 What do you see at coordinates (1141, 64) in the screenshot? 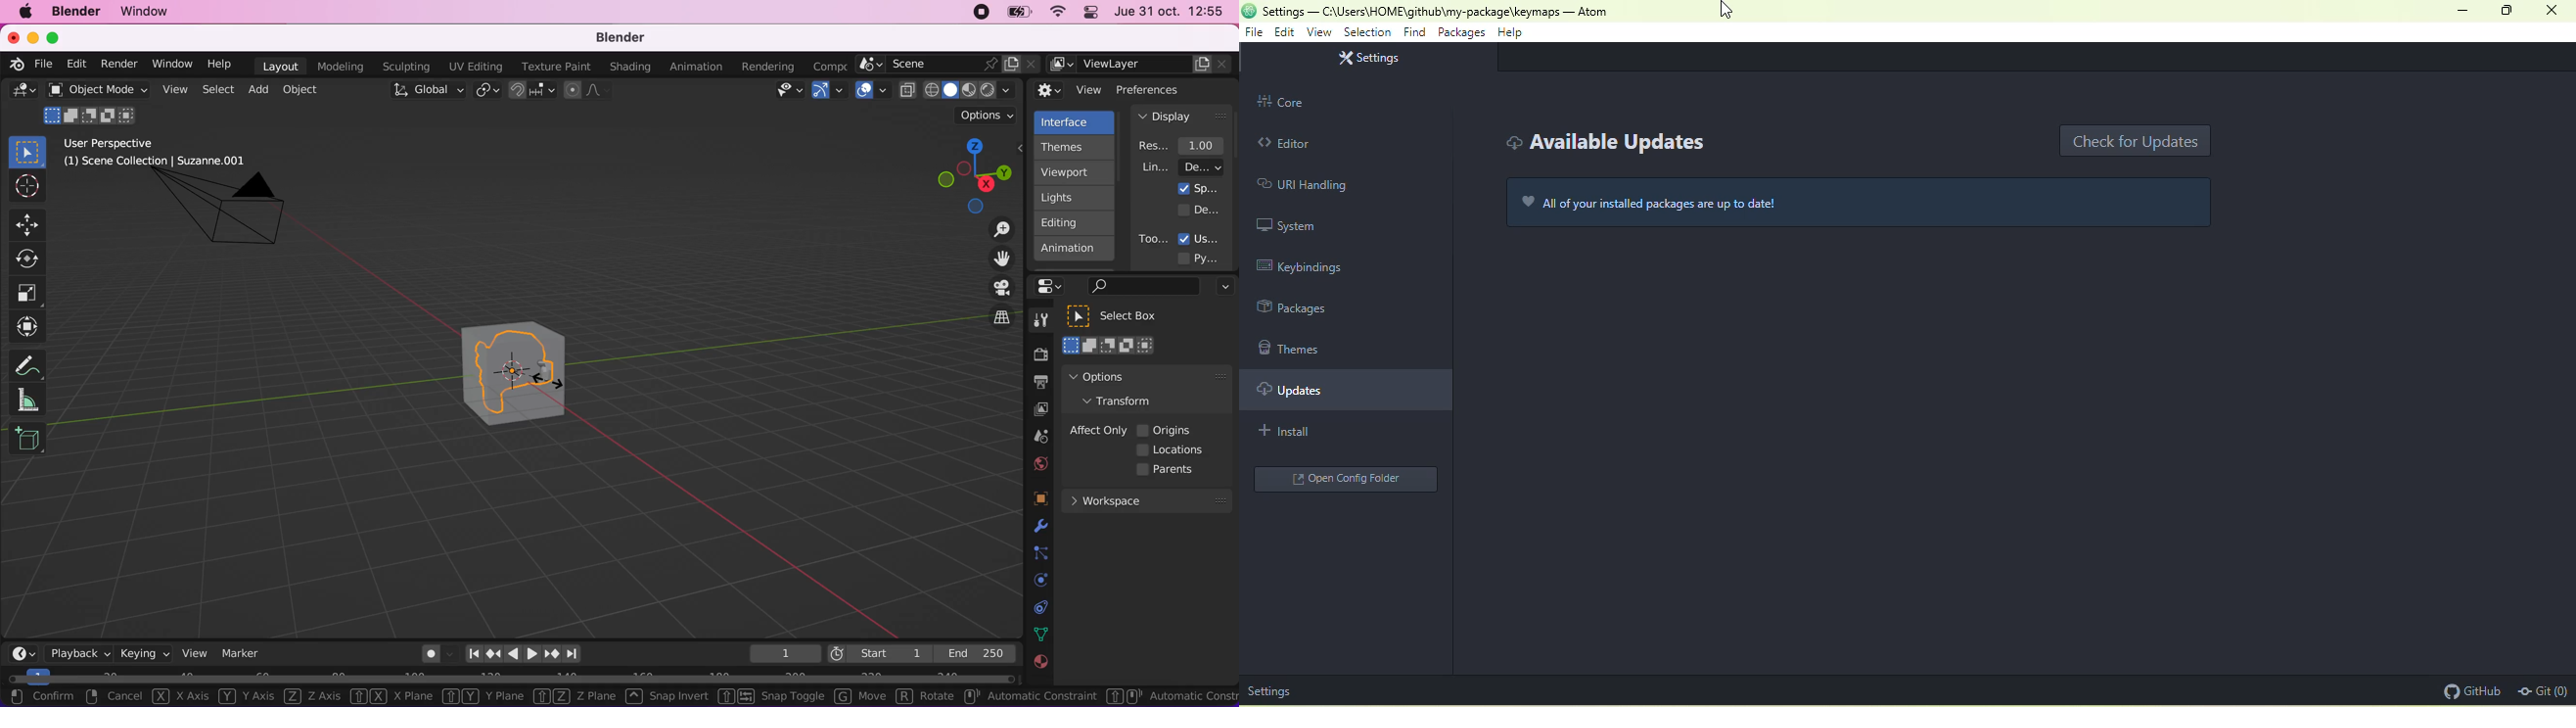
I see `view layer` at bounding box center [1141, 64].